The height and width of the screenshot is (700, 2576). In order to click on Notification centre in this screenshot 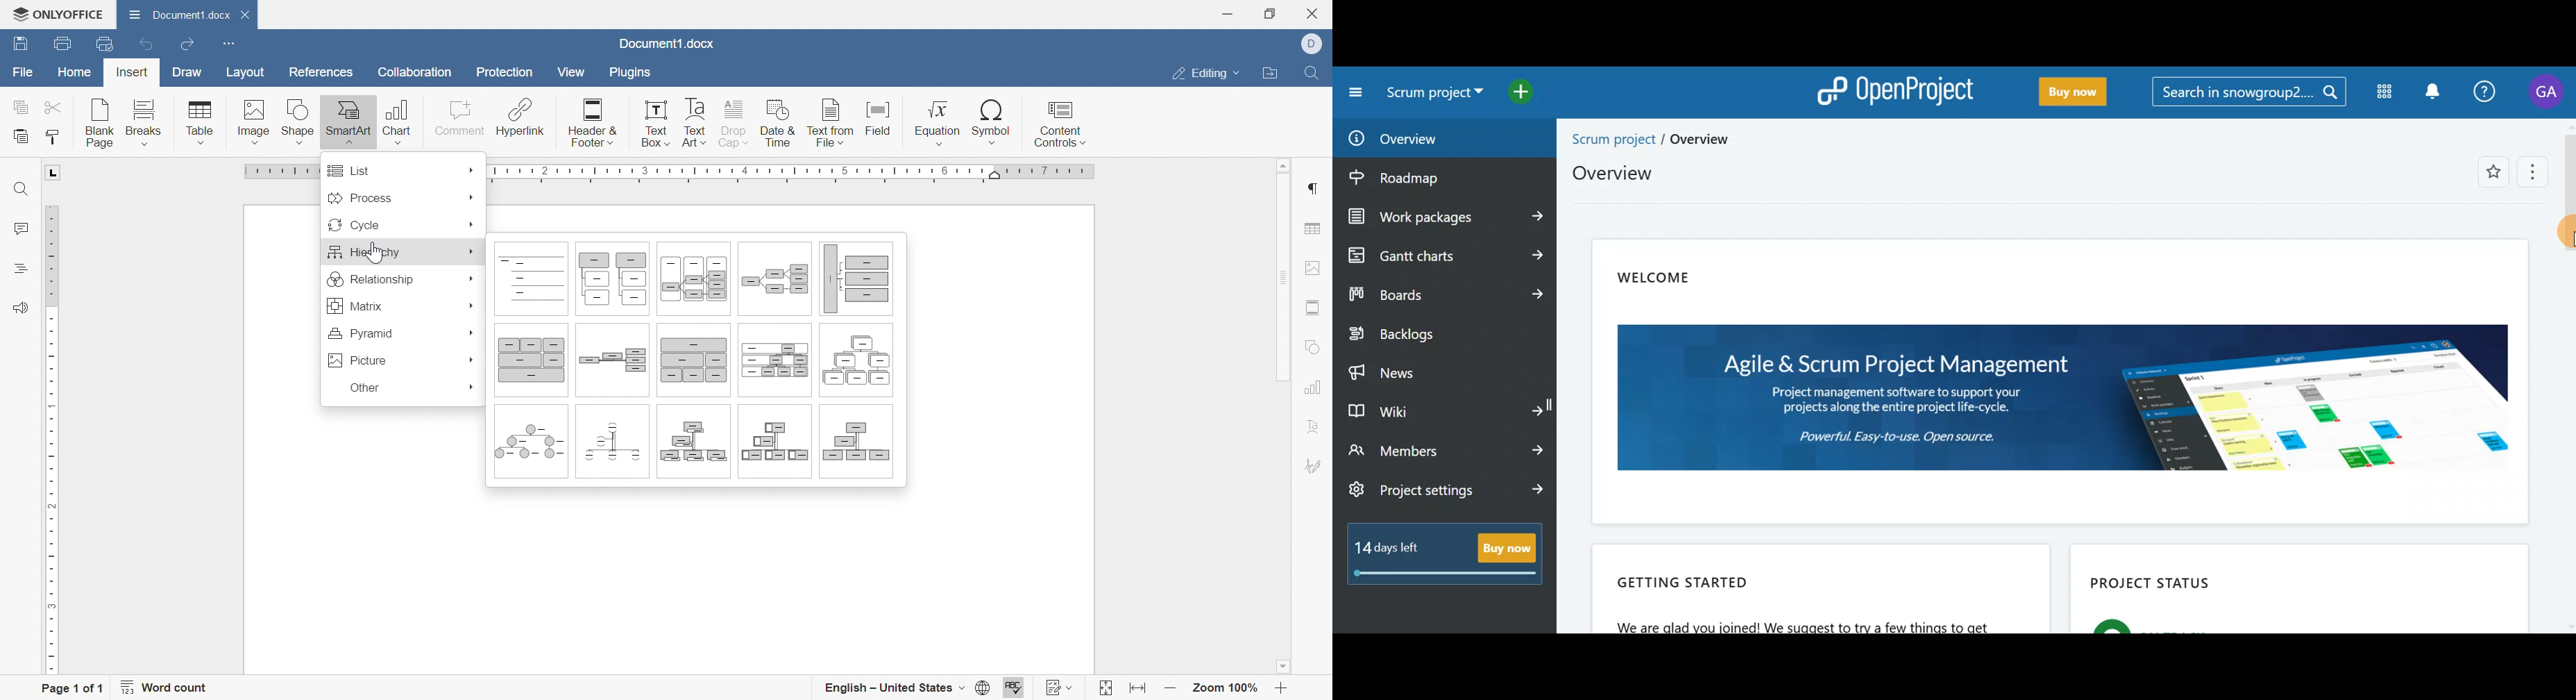, I will do `click(2429, 91)`.